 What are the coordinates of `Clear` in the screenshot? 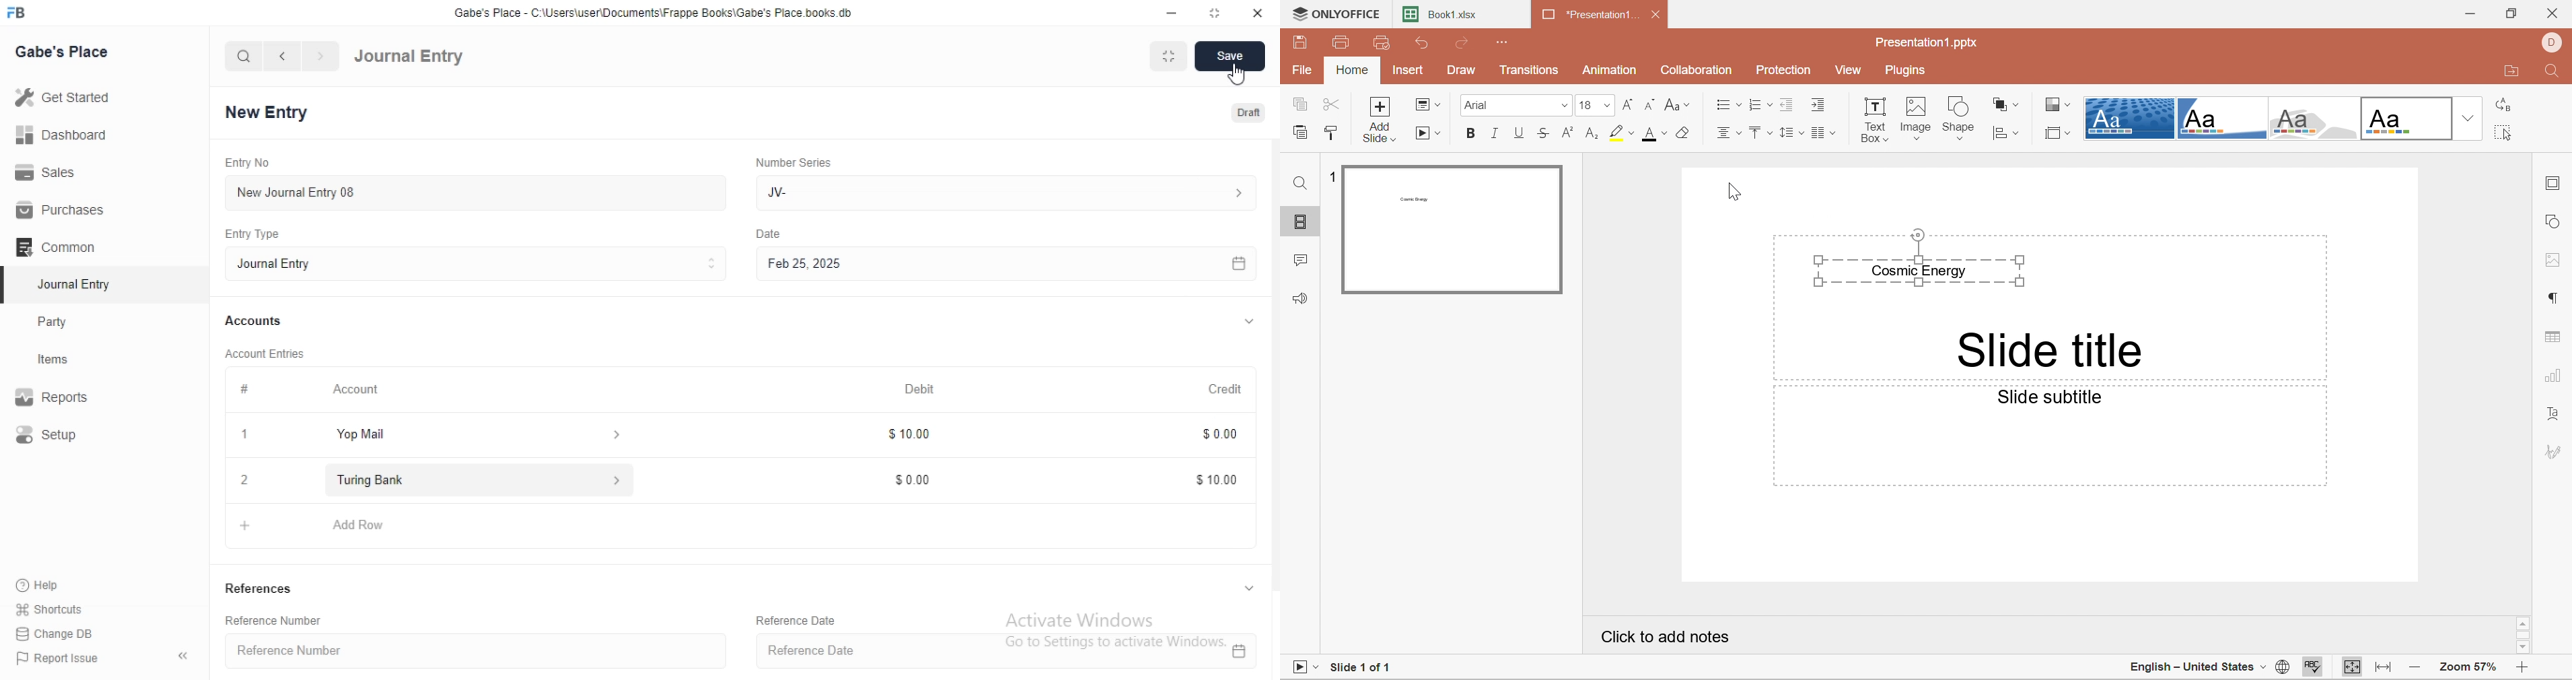 It's located at (1685, 133).